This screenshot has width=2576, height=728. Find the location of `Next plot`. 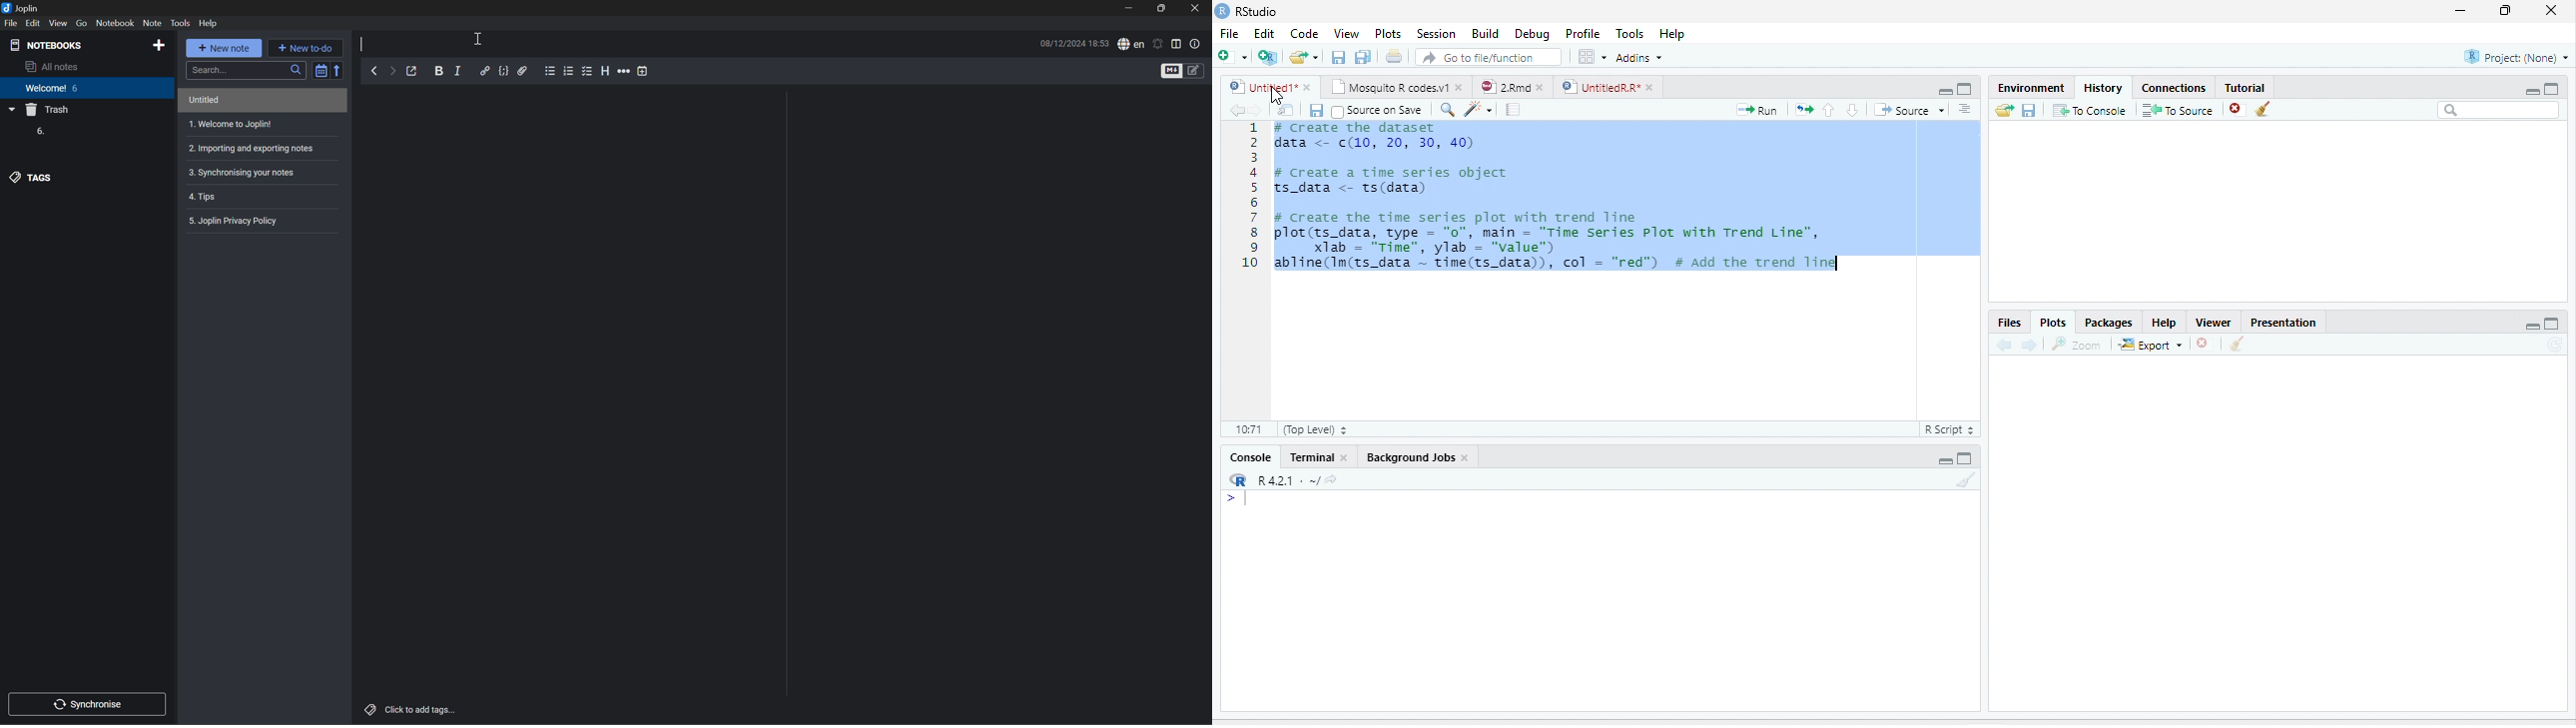

Next plot is located at coordinates (2029, 345).